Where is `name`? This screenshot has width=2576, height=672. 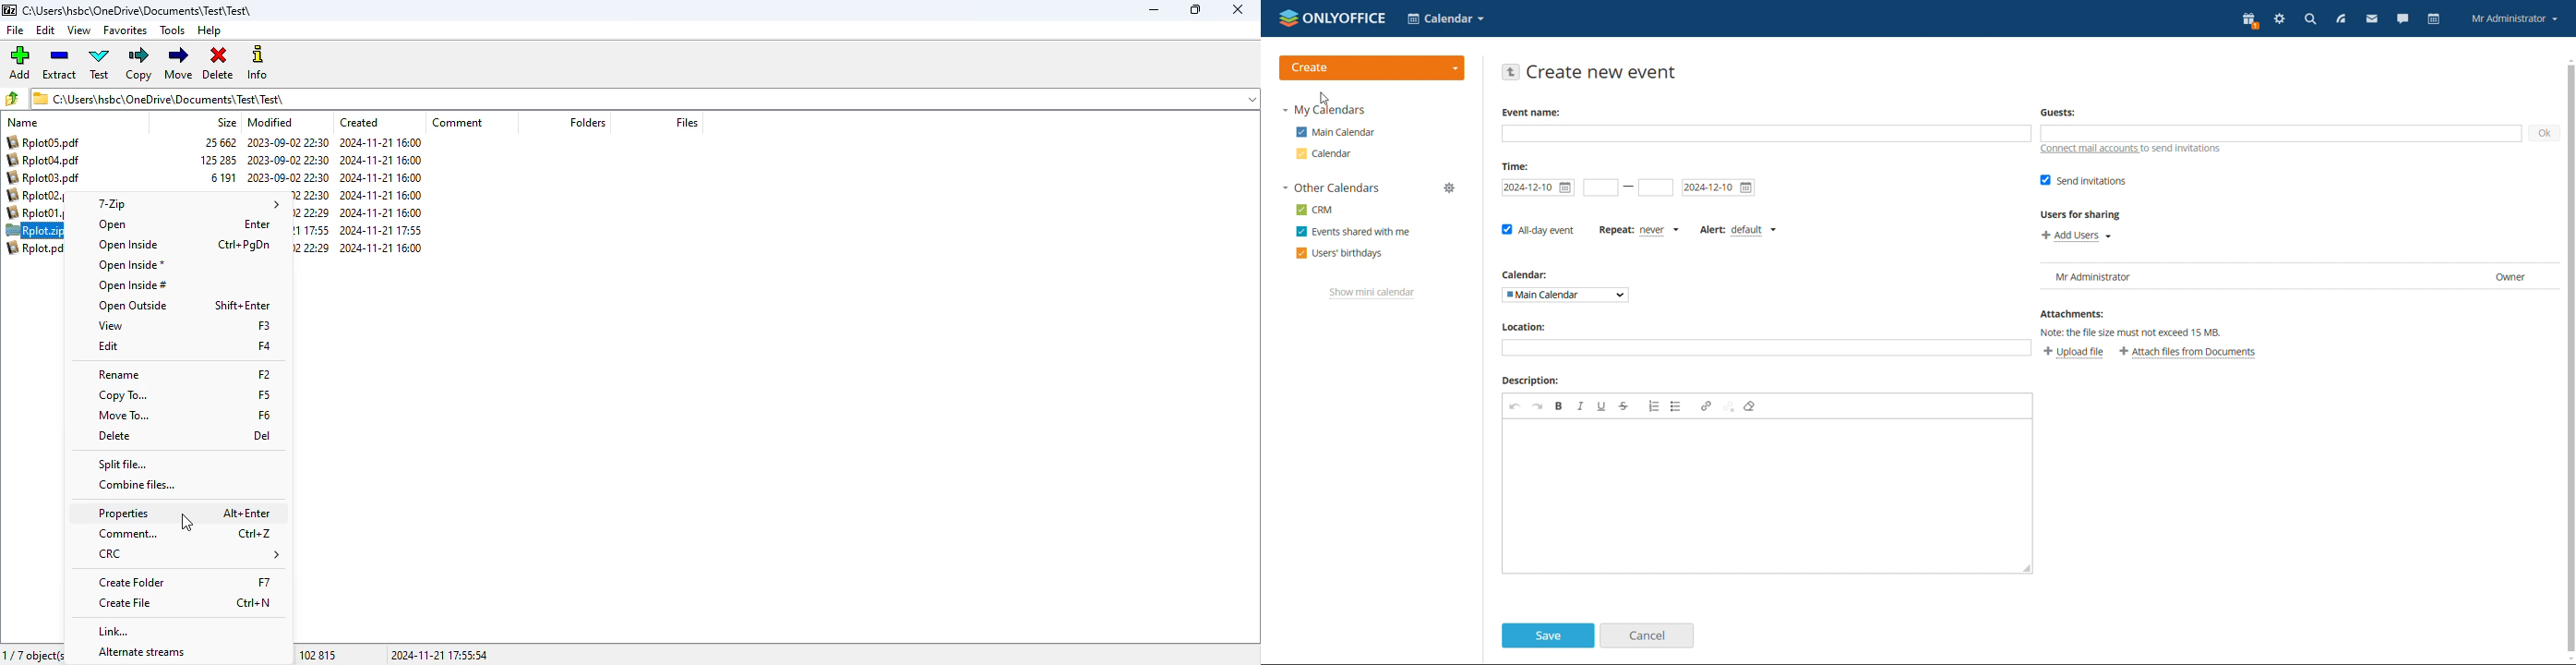
name is located at coordinates (24, 122).